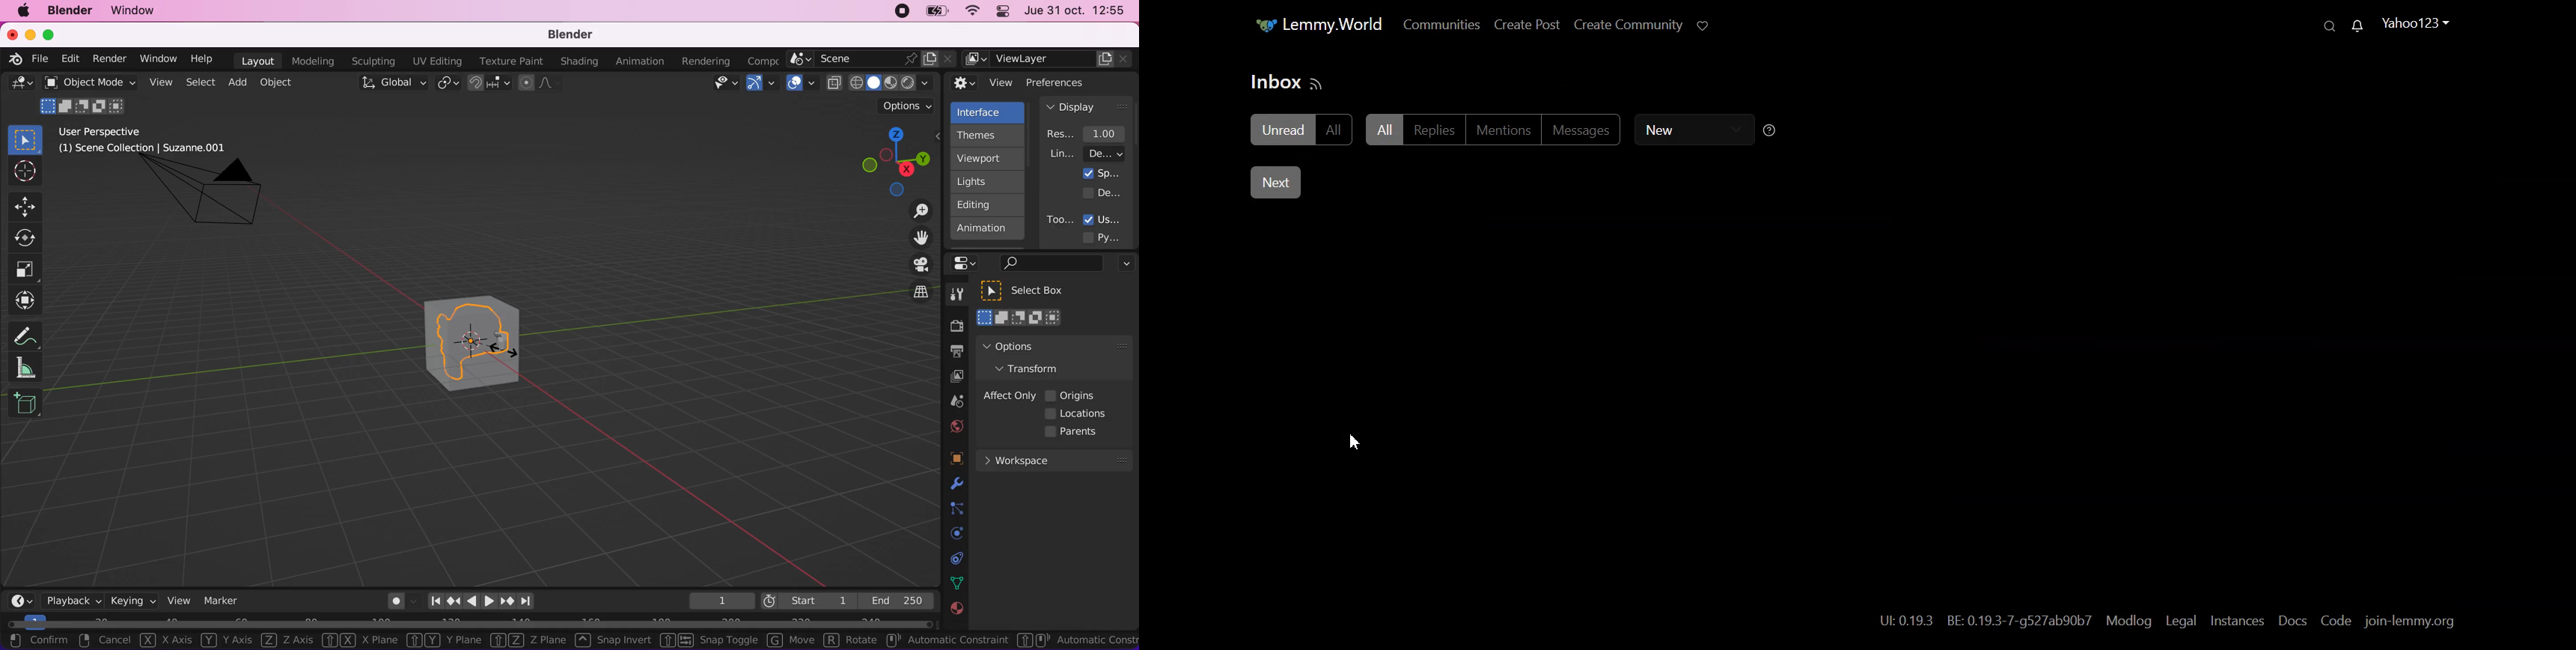  Describe the element at coordinates (2411, 622) in the screenshot. I see `join-lemmy.org` at that location.